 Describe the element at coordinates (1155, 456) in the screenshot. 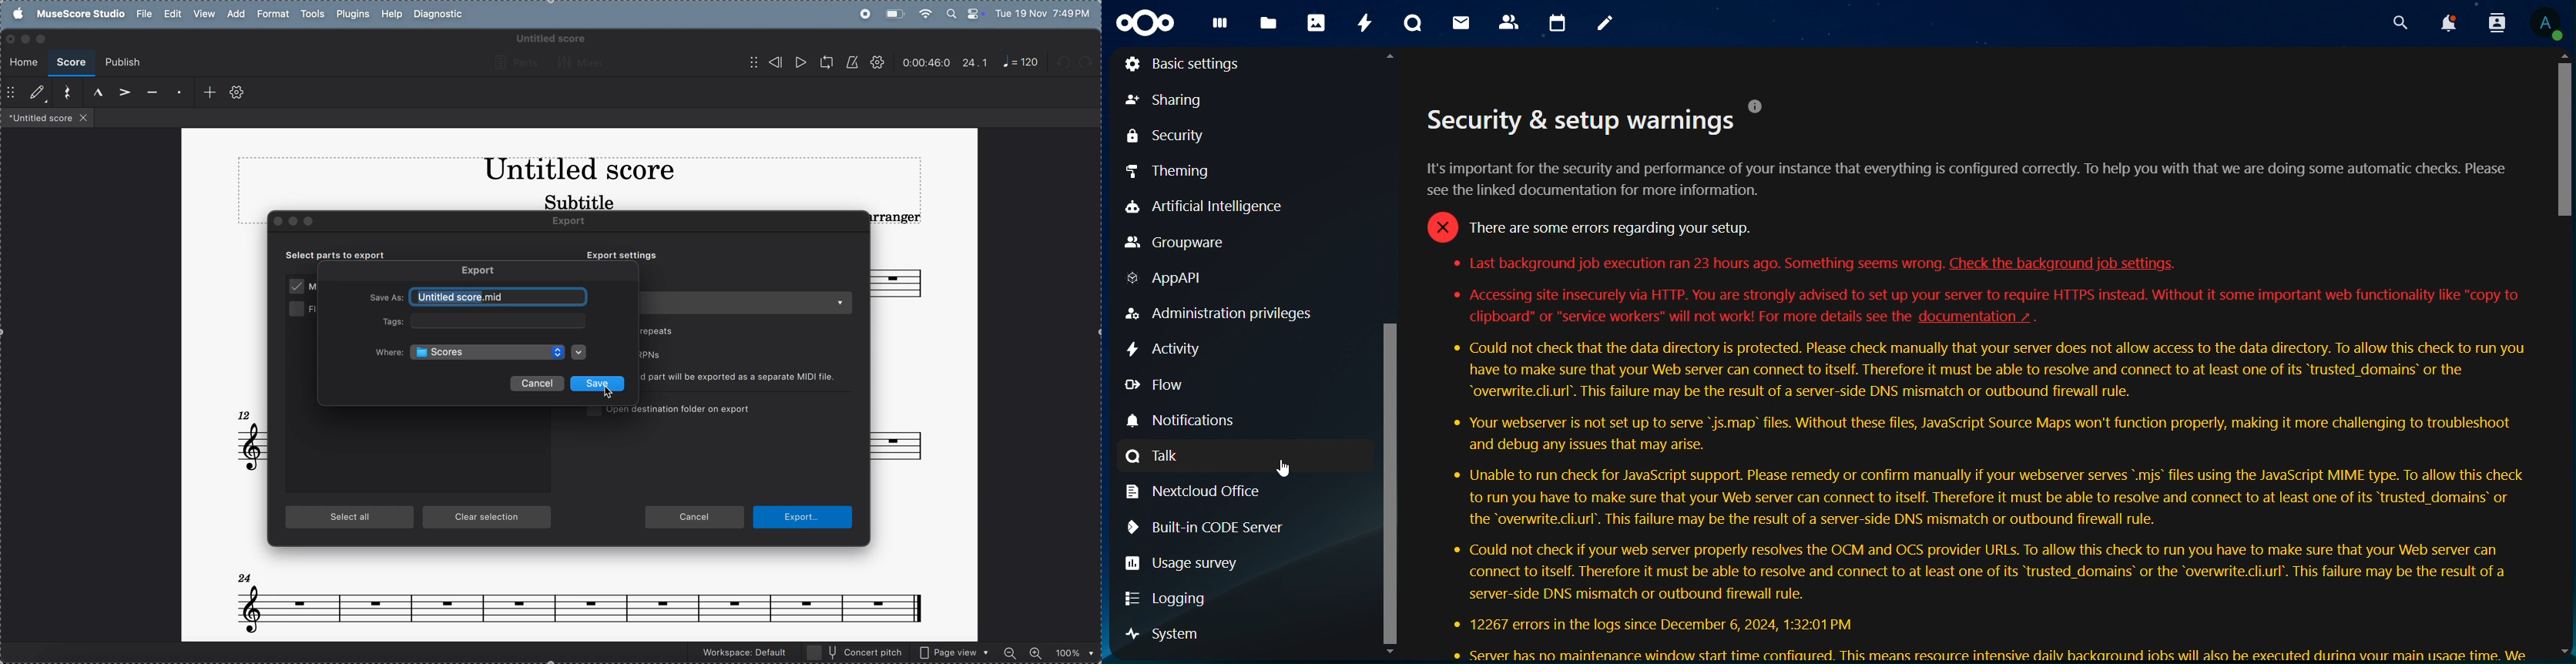

I see `talk` at that location.